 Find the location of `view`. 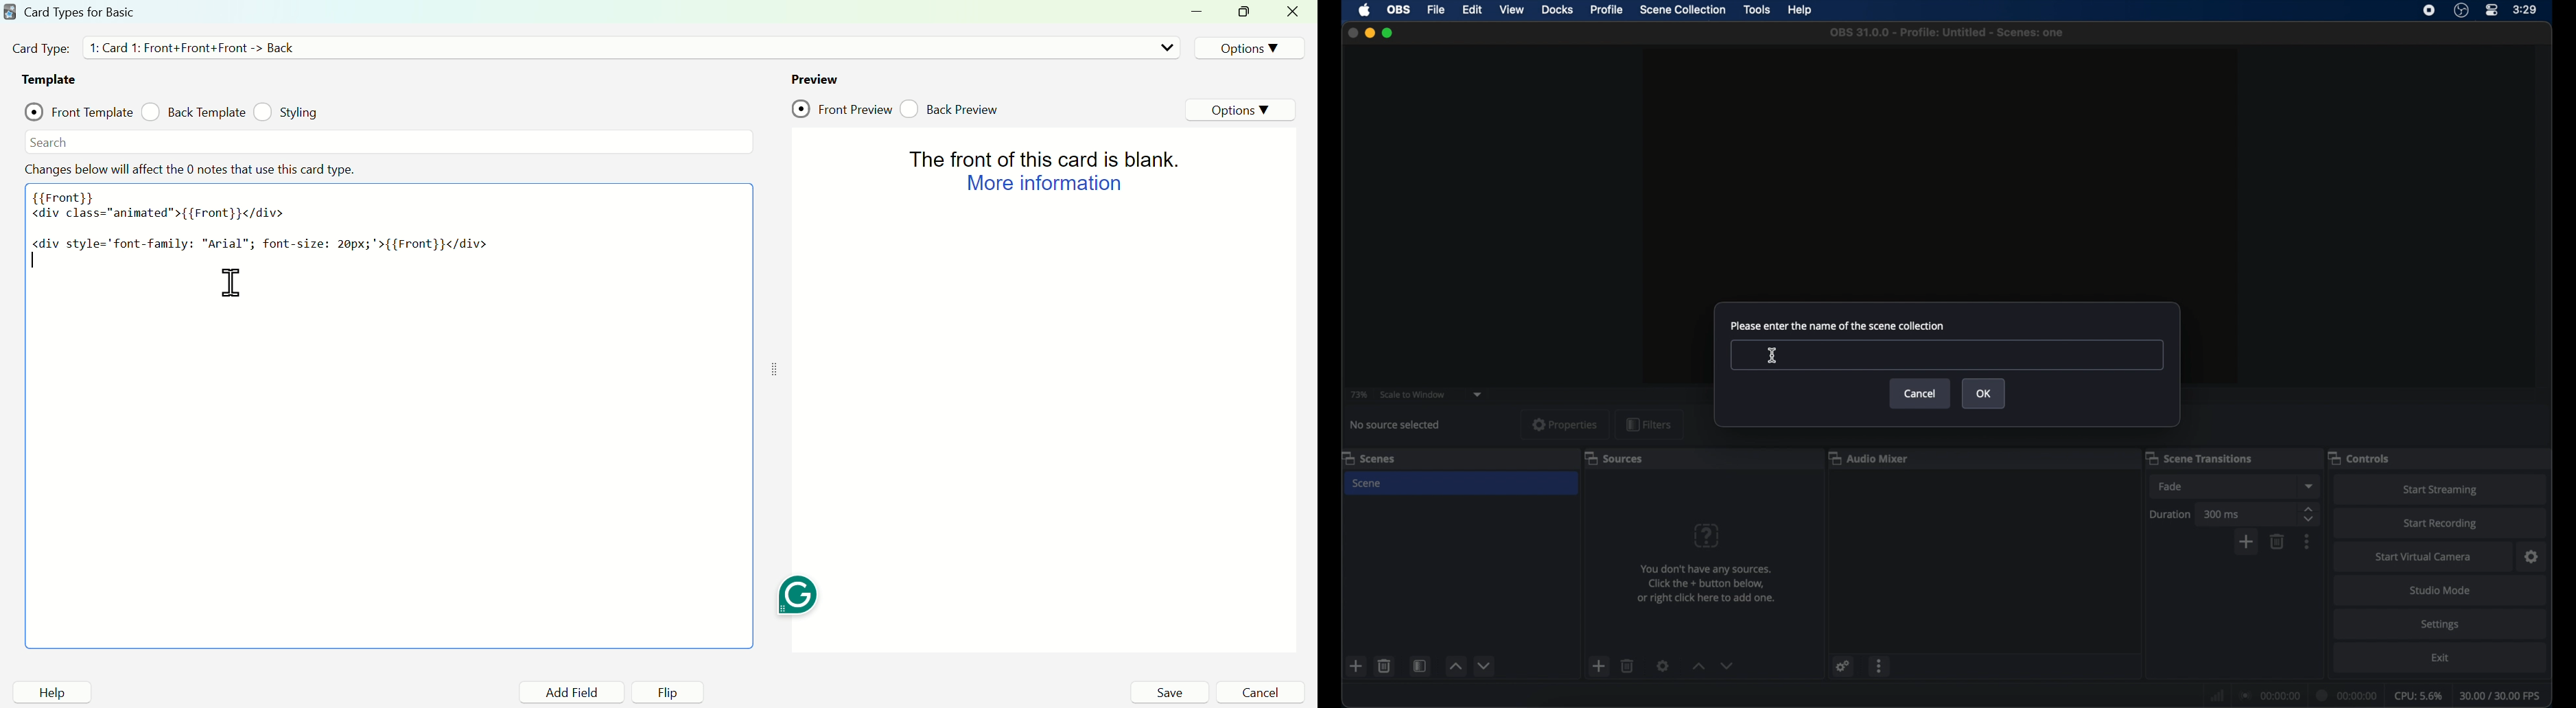

view is located at coordinates (1512, 9).